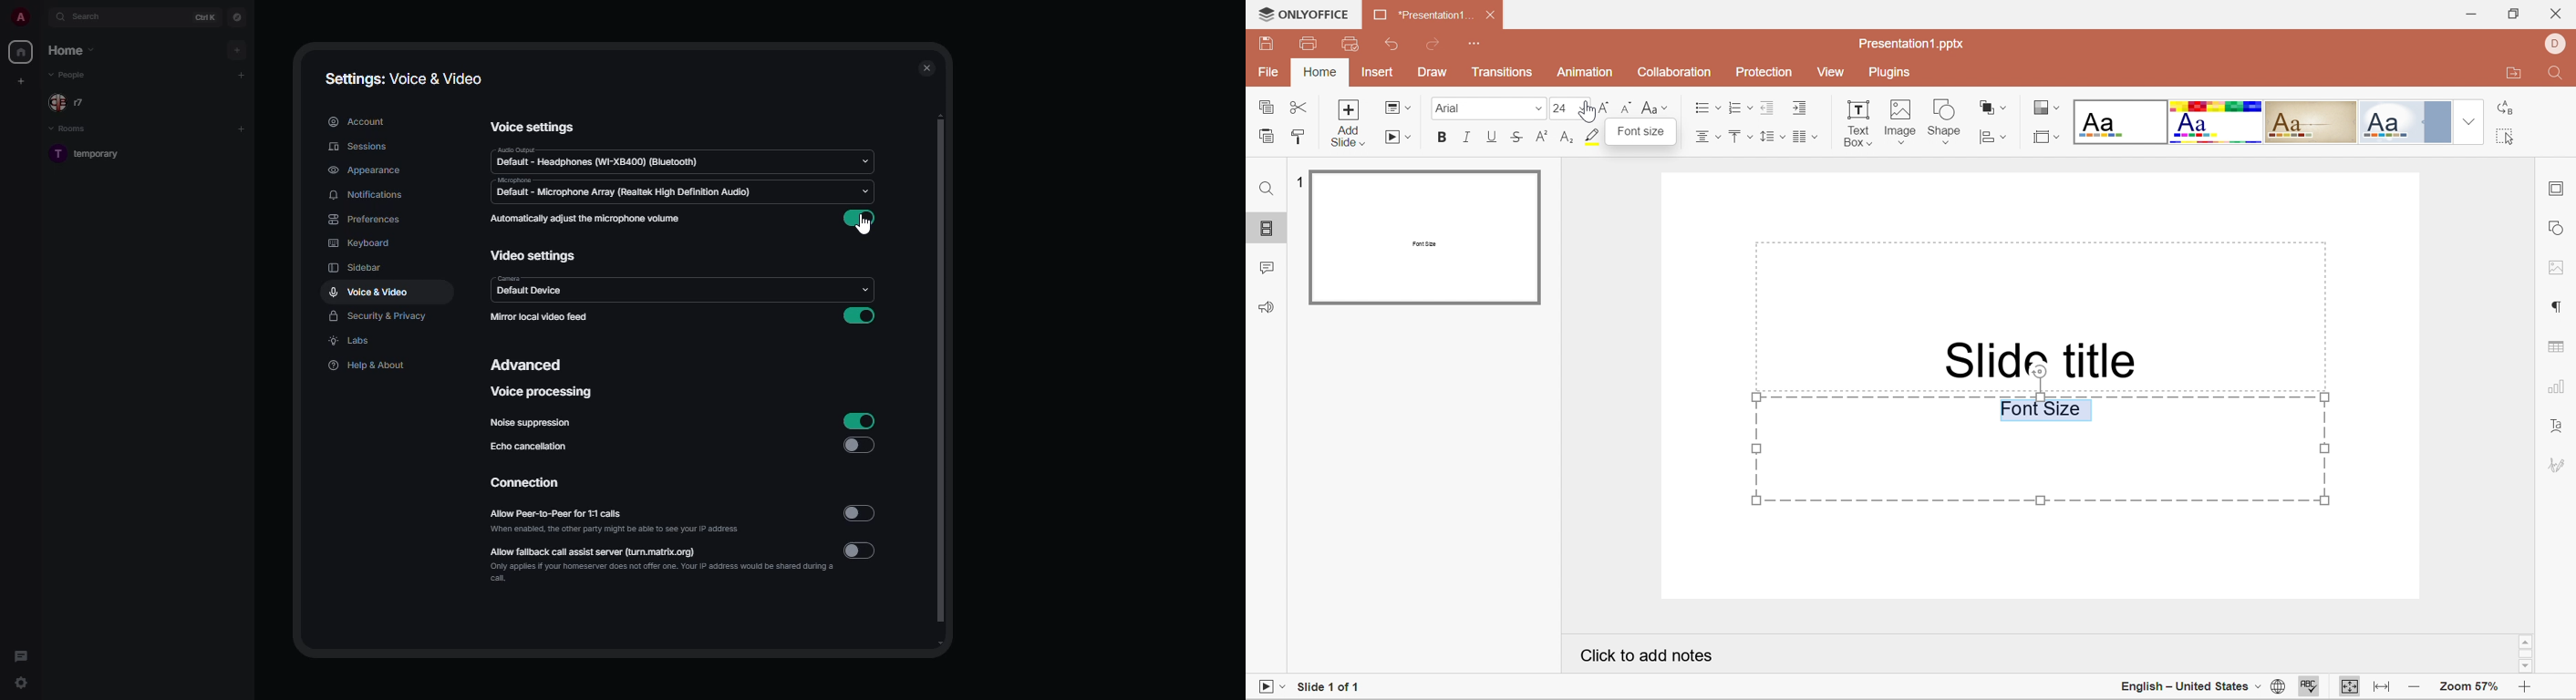 This screenshot has height=700, width=2576. Describe the element at coordinates (1396, 46) in the screenshot. I see `Undo` at that location.